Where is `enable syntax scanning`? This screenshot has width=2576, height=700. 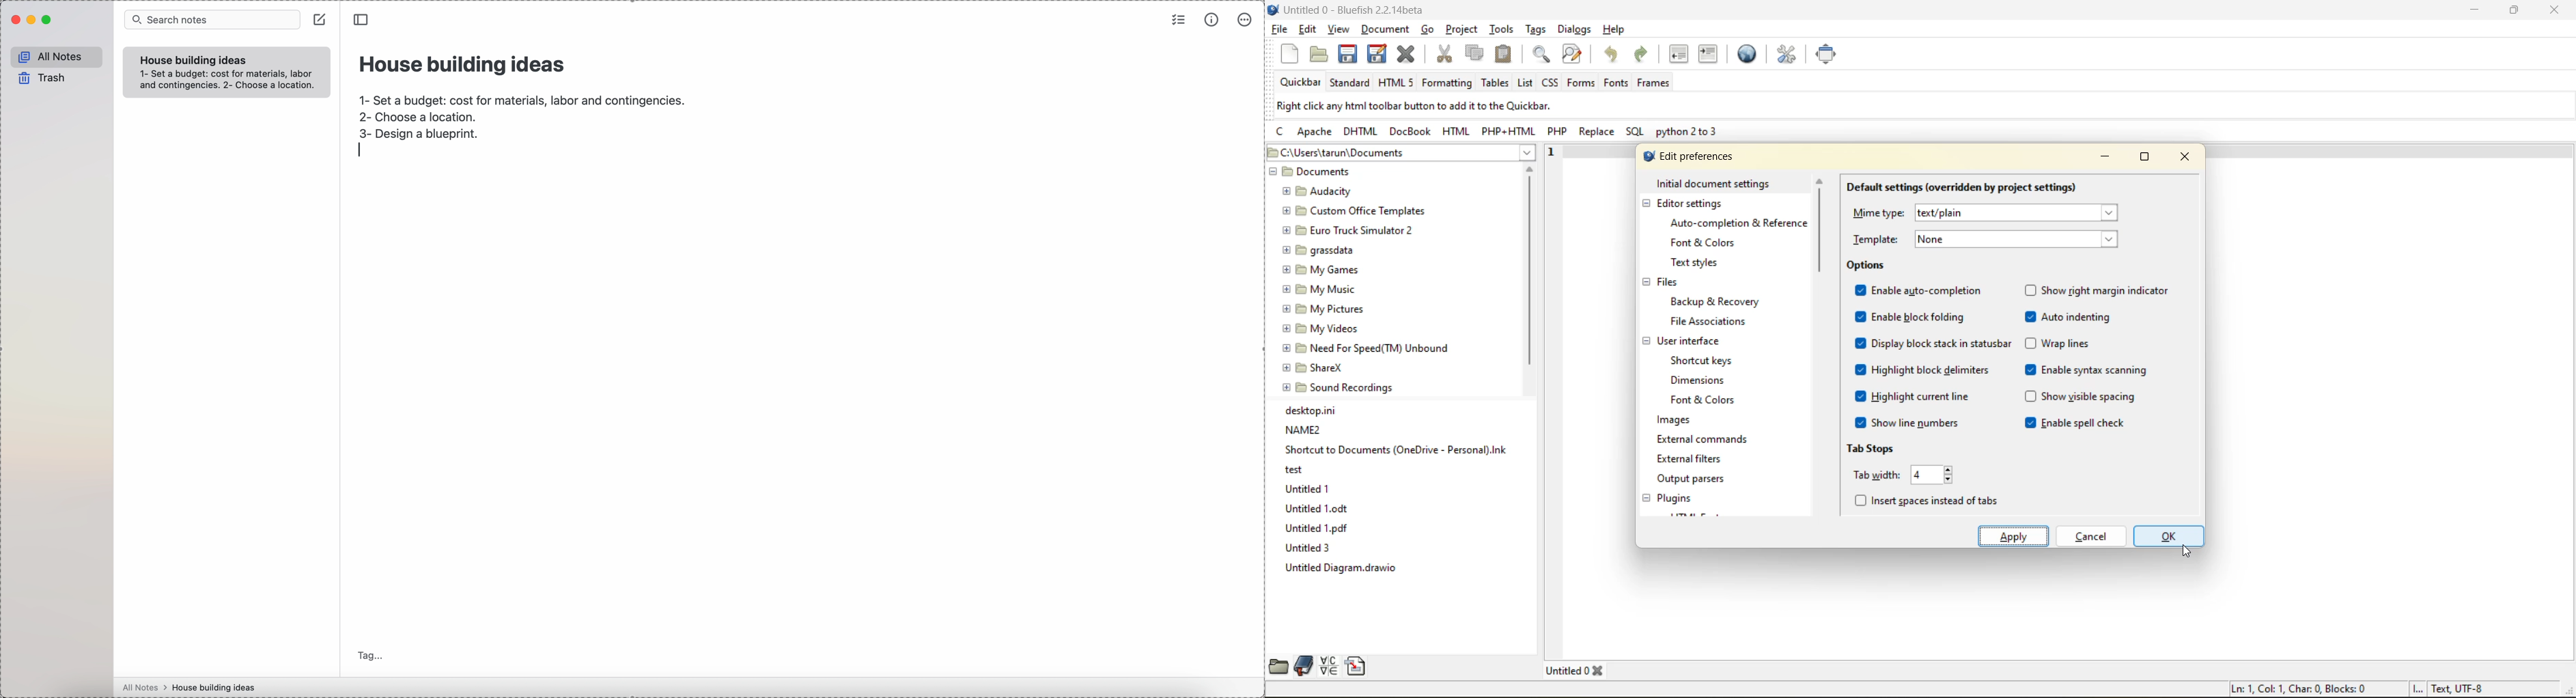 enable syntax scanning is located at coordinates (2088, 369).